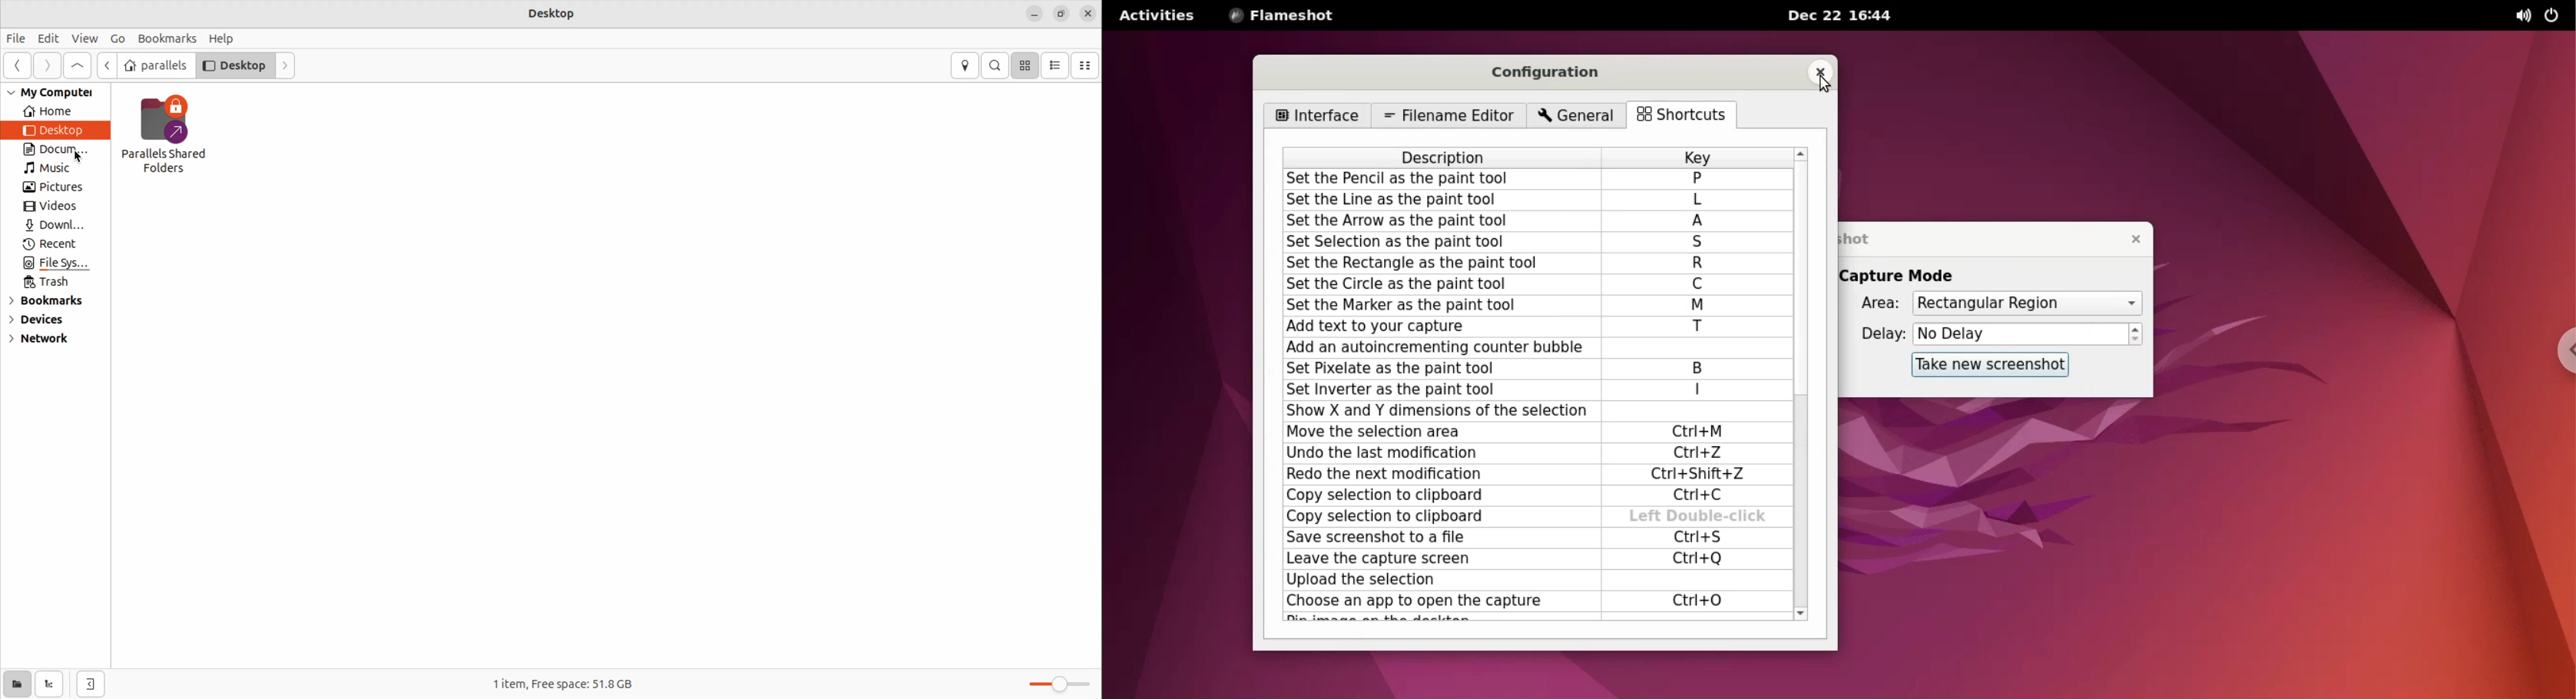  I want to click on P, so click(1697, 178).